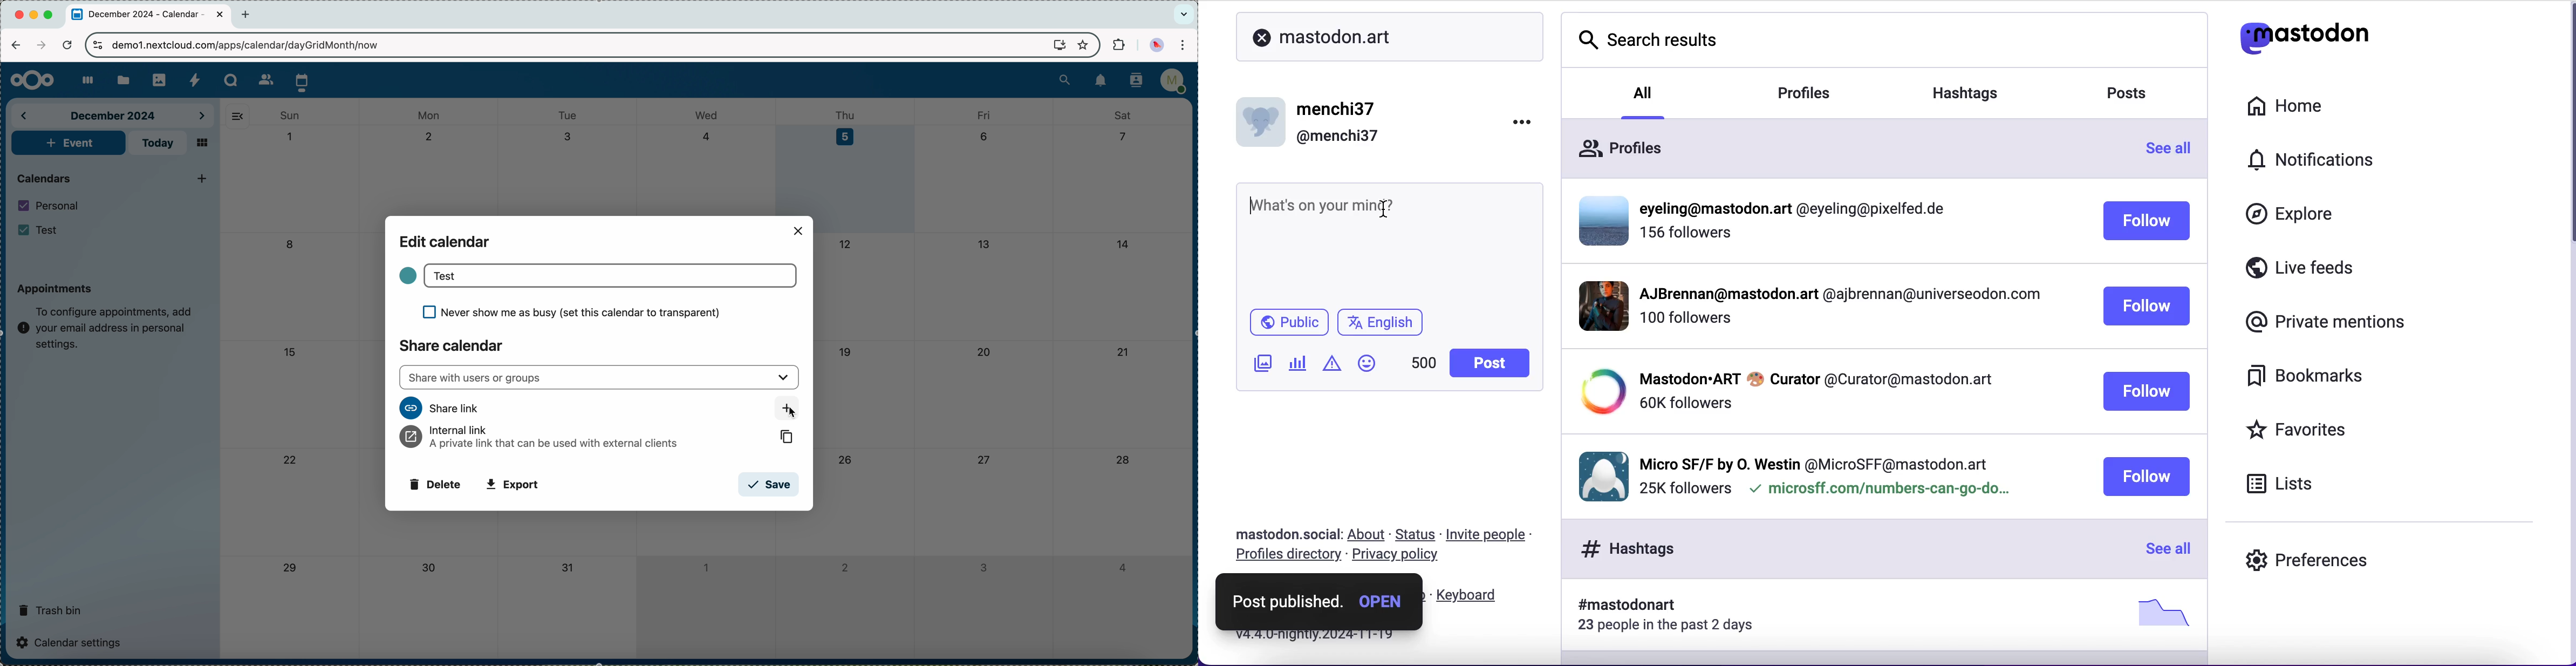 Image resolution: width=2576 pixels, height=672 pixels. What do you see at coordinates (846, 459) in the screenshot?
I see `26` at bounding box center [846, 459].